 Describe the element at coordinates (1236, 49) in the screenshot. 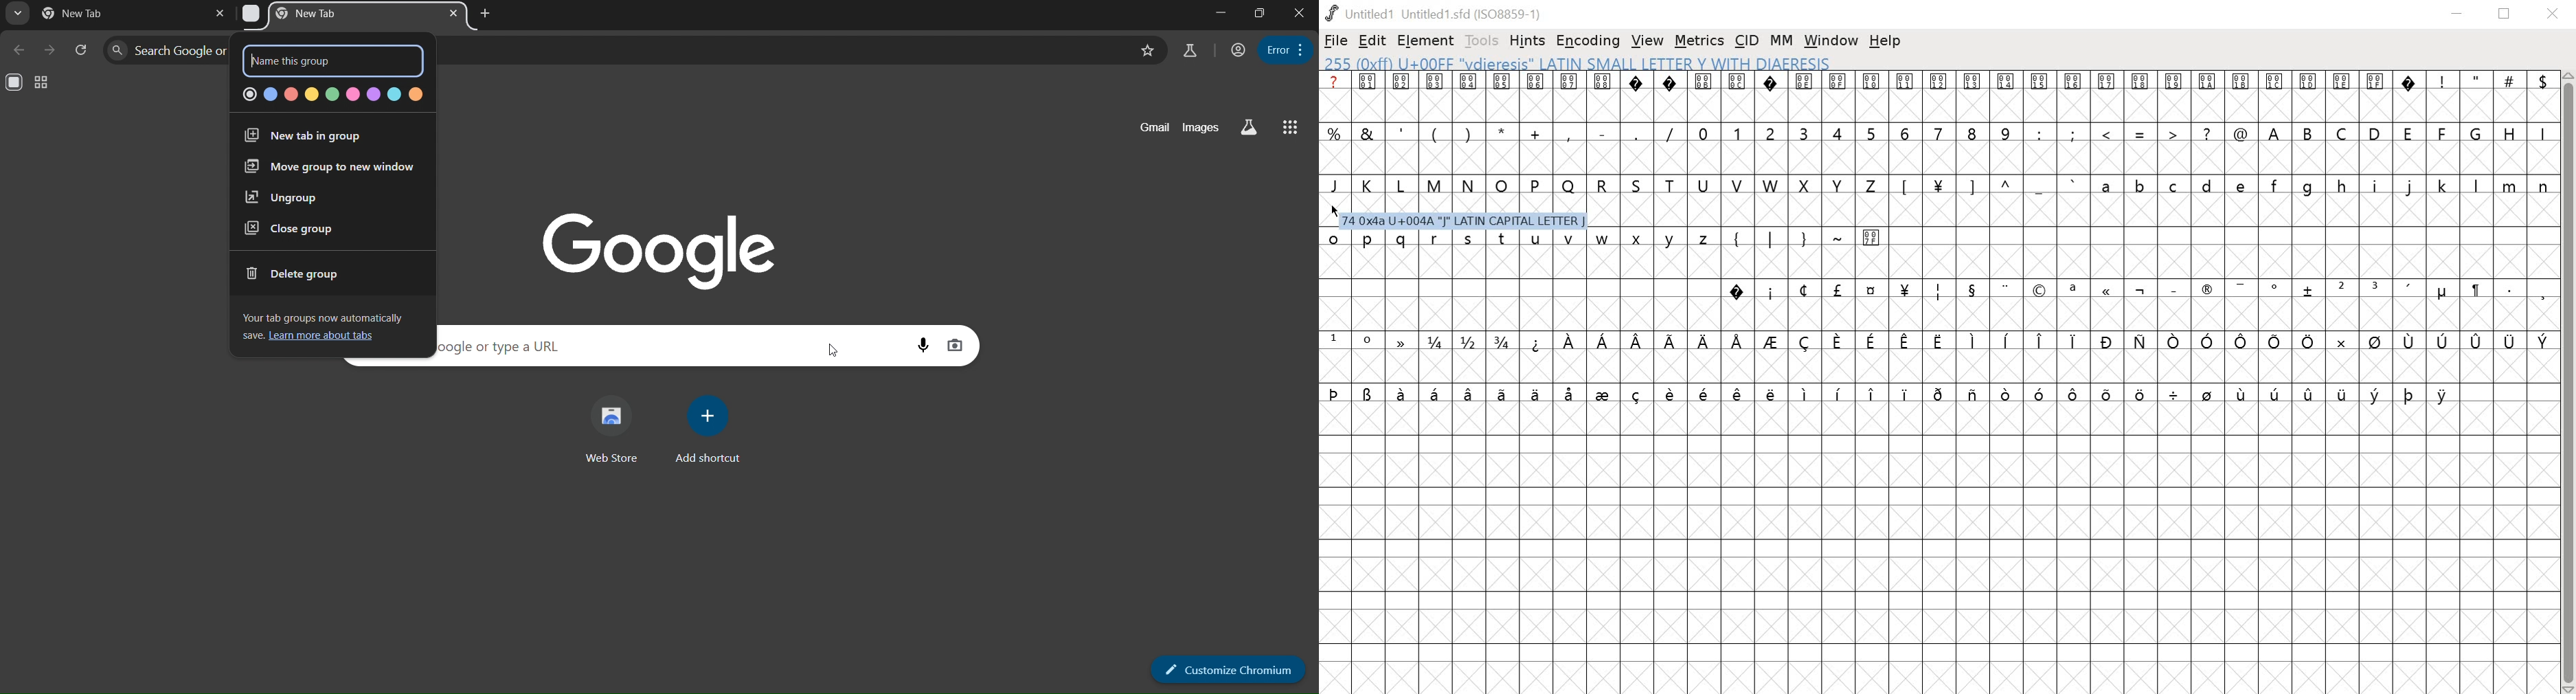

I see `account` at that location.